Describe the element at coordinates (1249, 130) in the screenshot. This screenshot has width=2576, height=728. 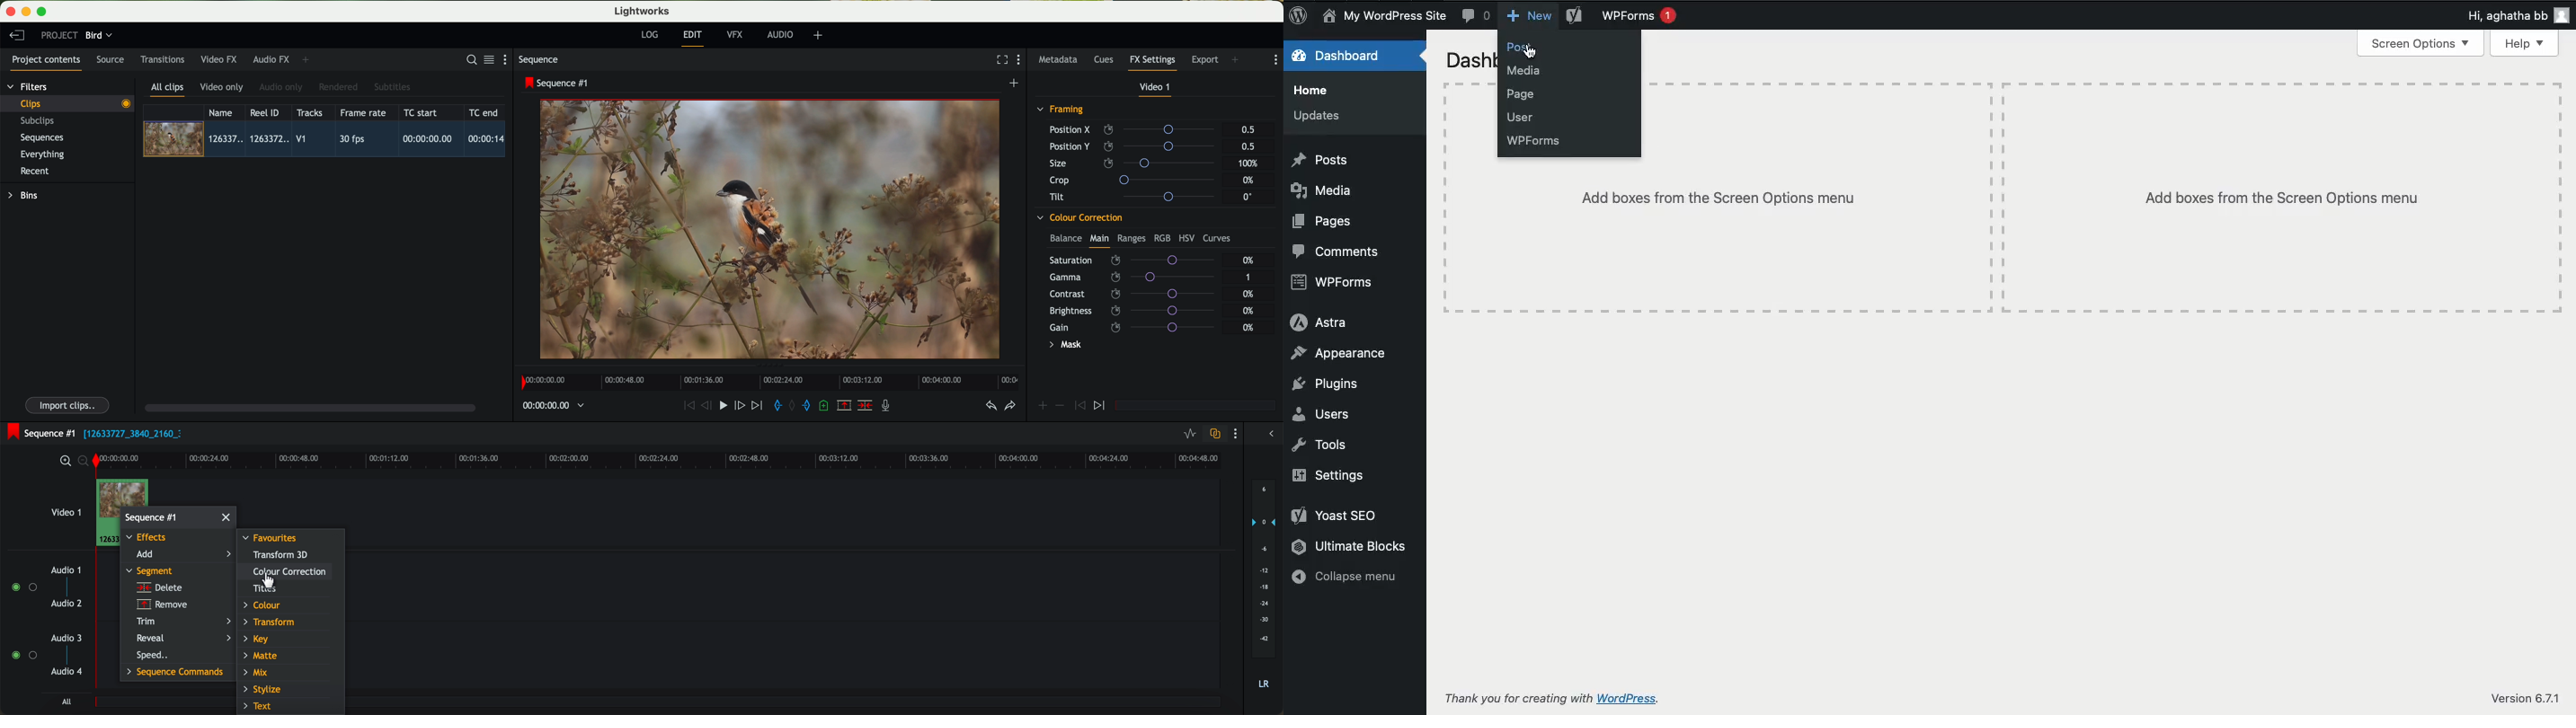
I see `0.5` at that location.